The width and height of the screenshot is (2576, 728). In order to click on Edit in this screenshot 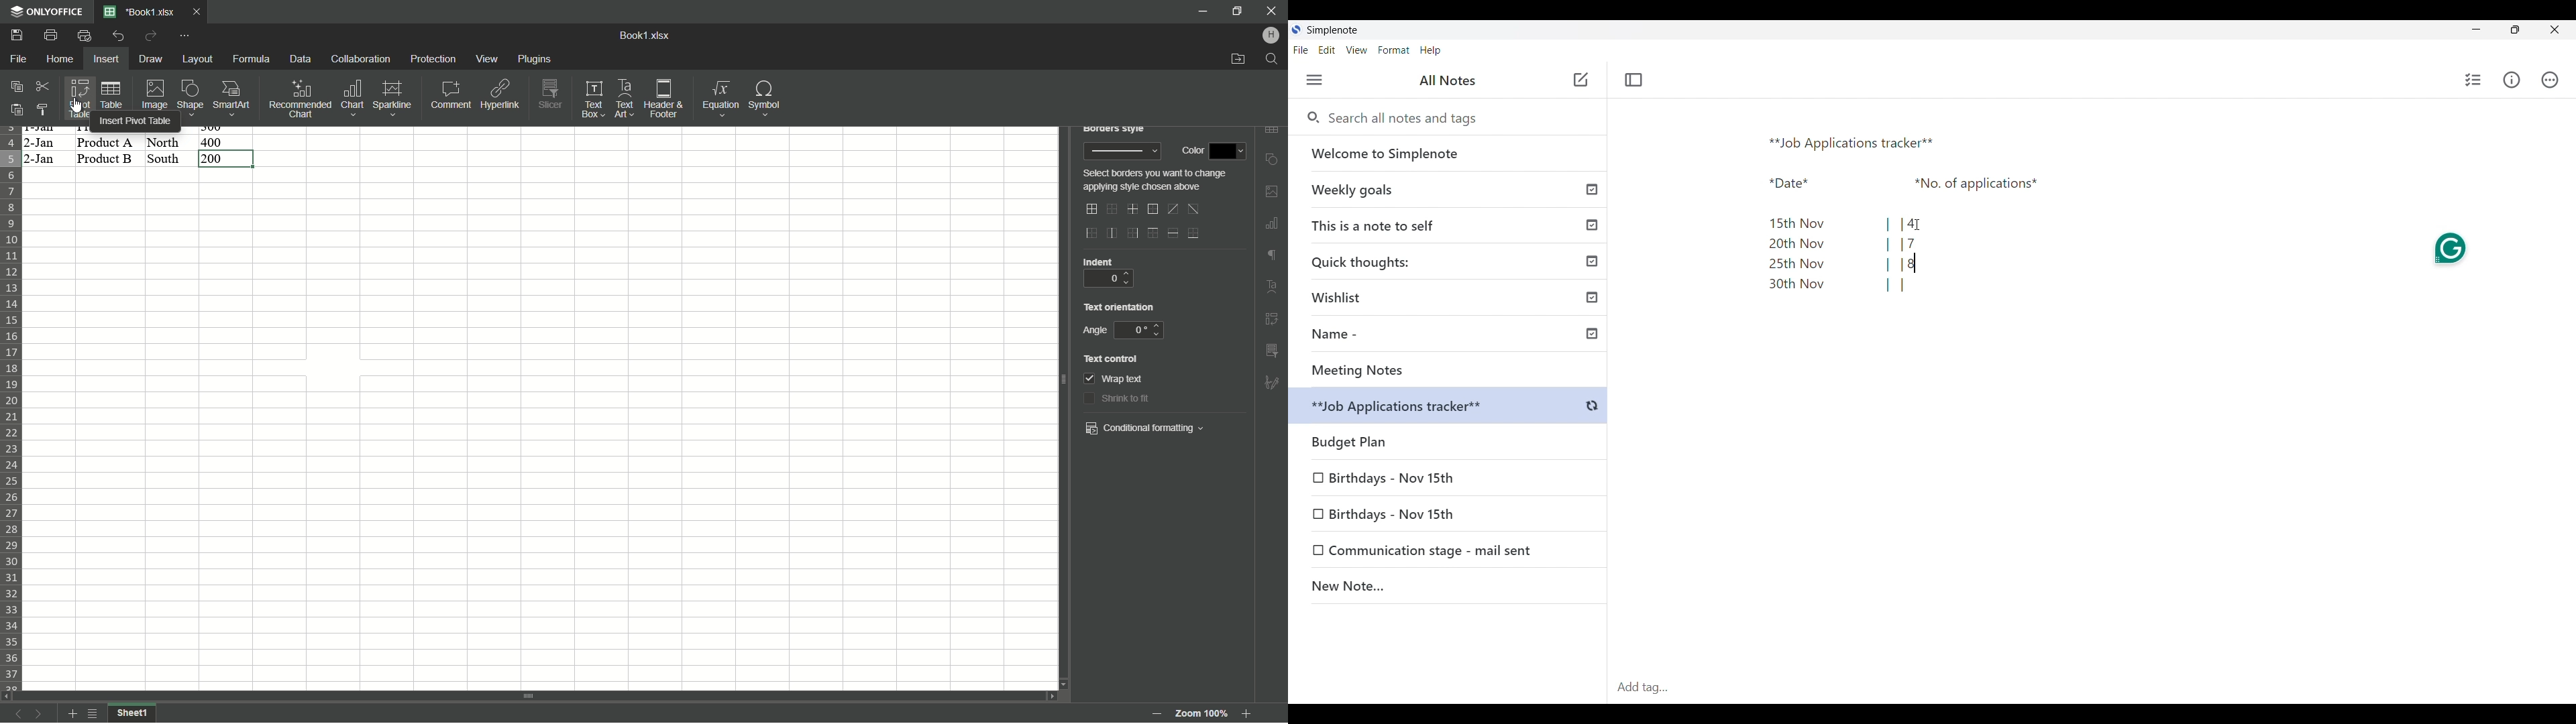, I will do `click(1327, 50)`.